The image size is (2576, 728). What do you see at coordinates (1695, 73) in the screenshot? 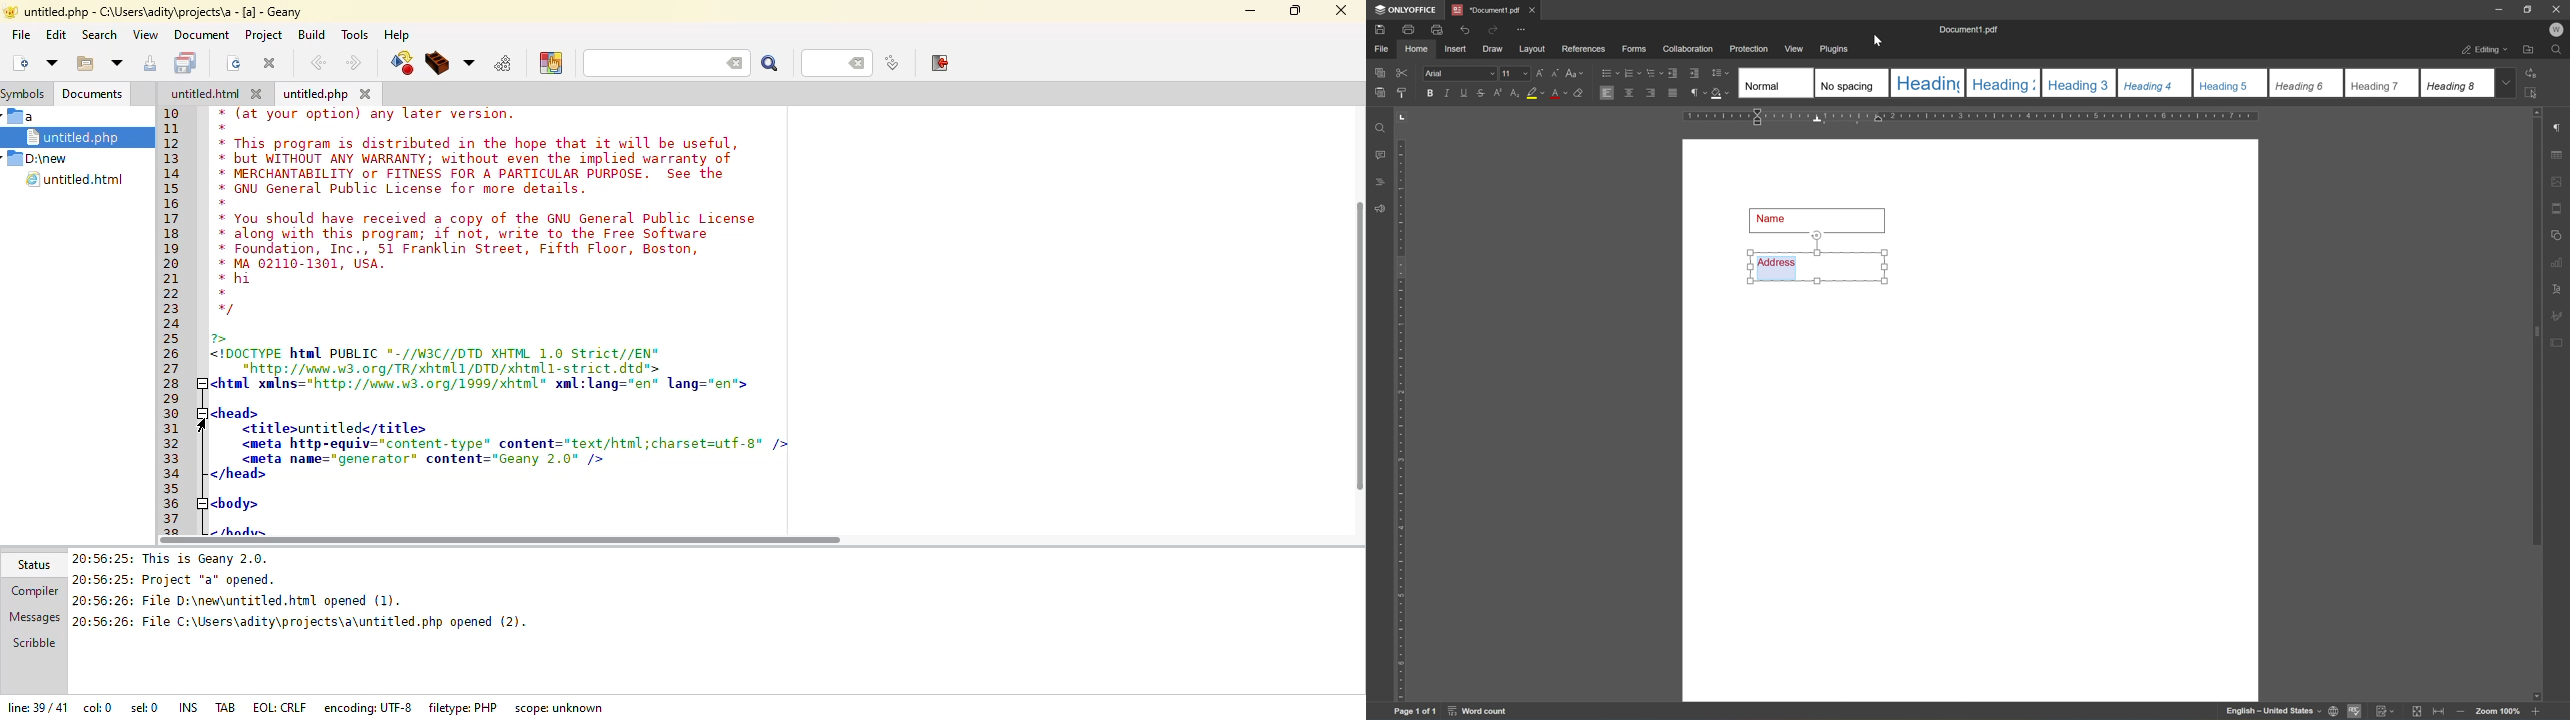
I see `increase indent` at bounding box center [1695, 73].